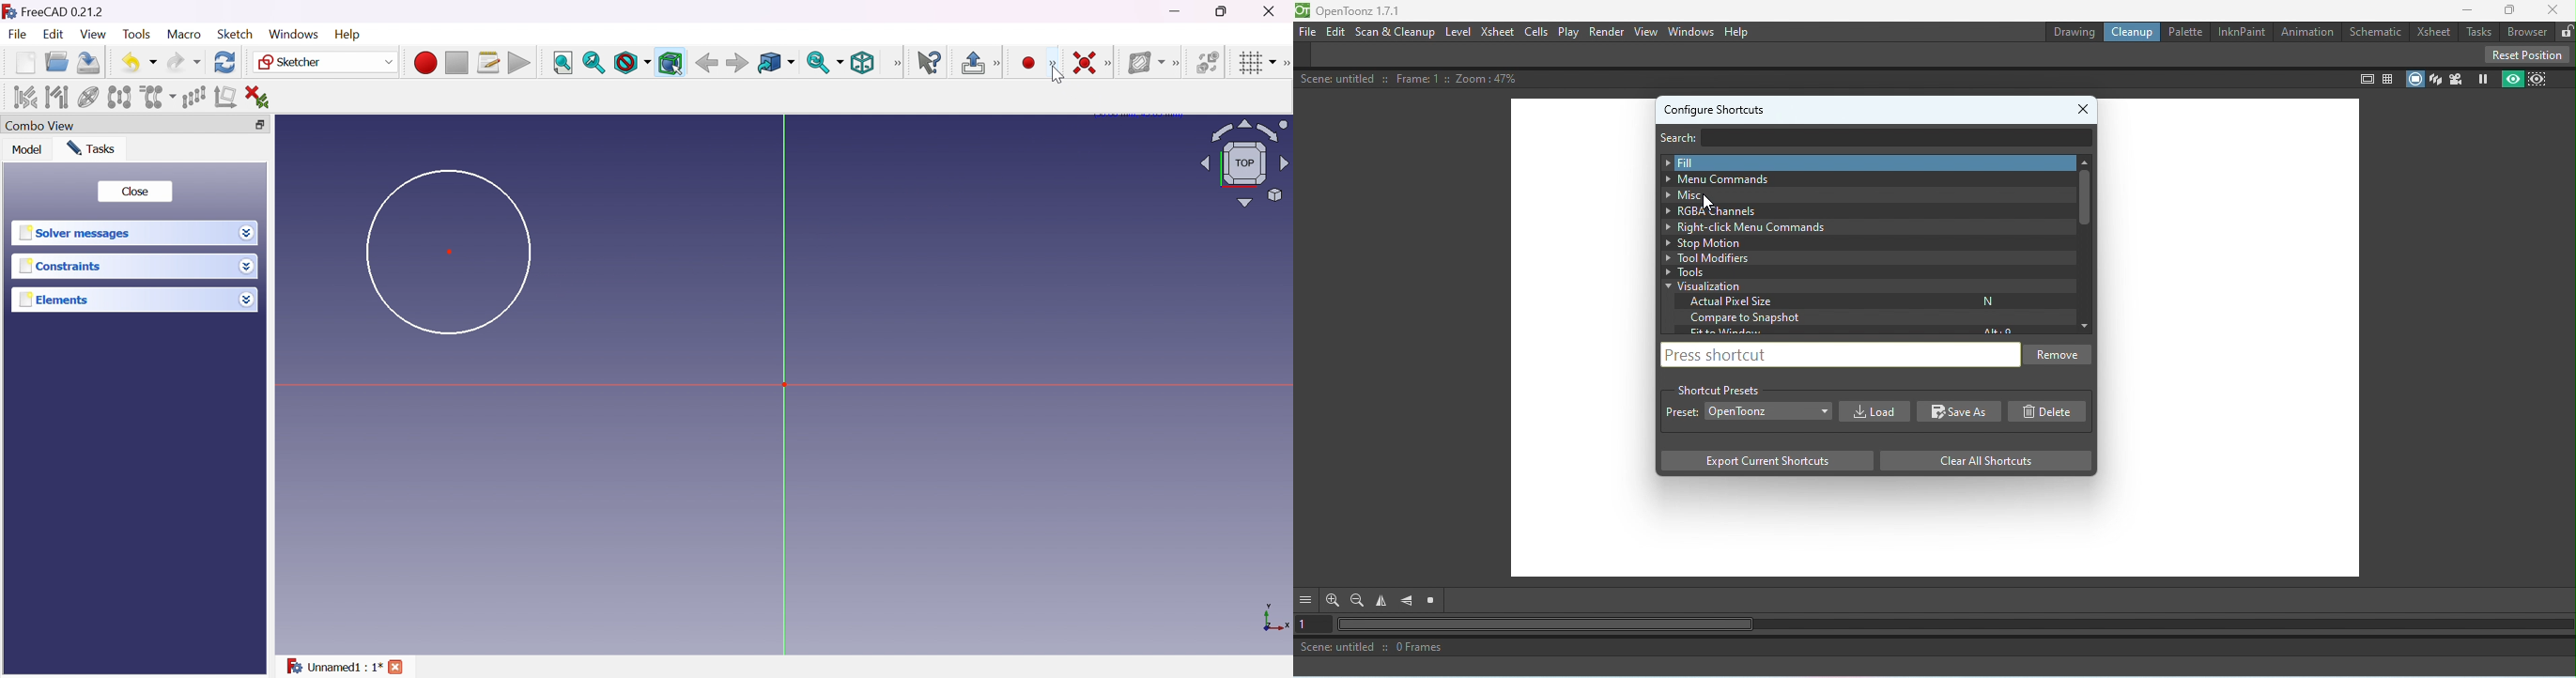 The image size is (2576, 700). I want to click on Palettte, so click(2184, 32).